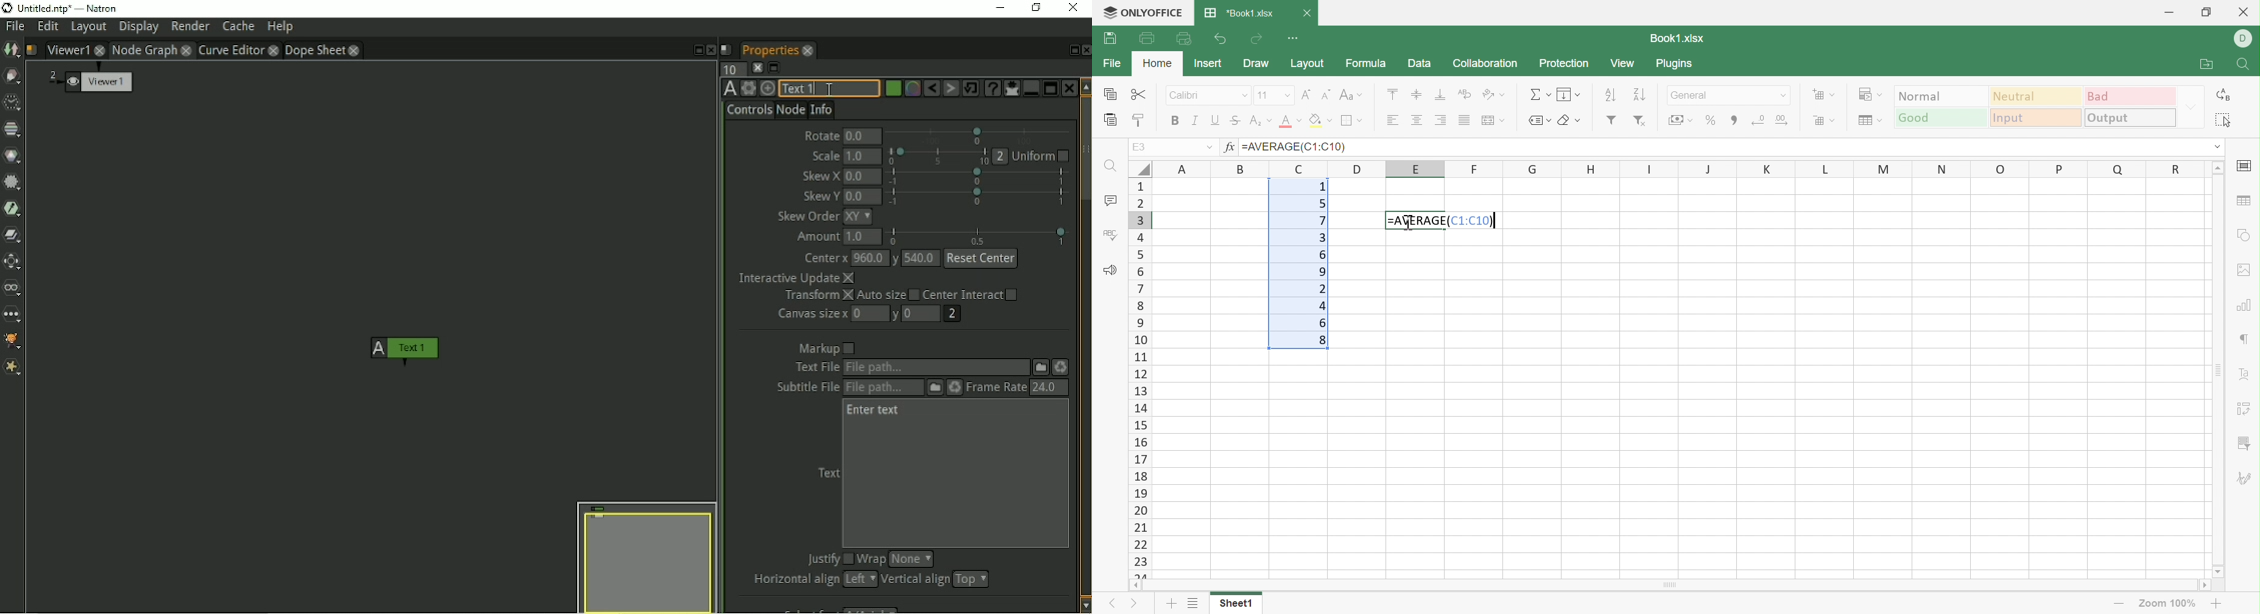  What do you see at coordinates (1320, 120) in the screenshot?
I see `Fill color` at bounding box center [1320, 120].